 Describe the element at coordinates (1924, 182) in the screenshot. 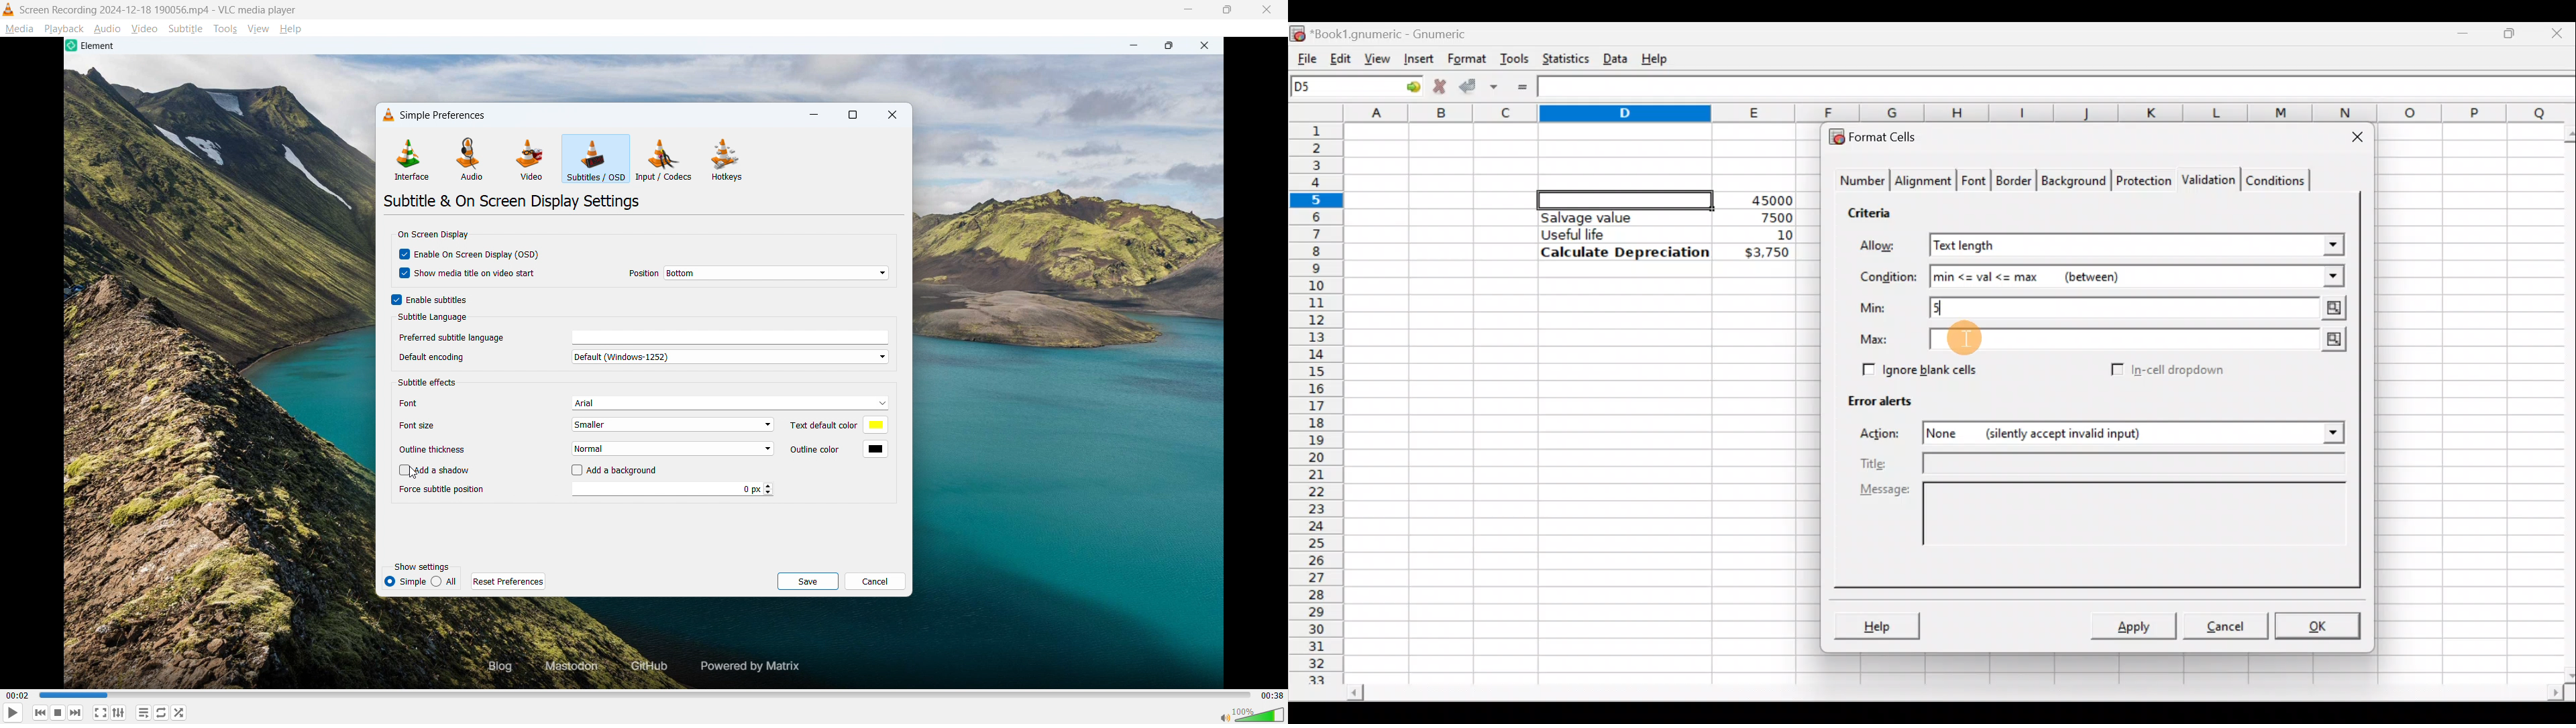

I see `Alignment` at that location.